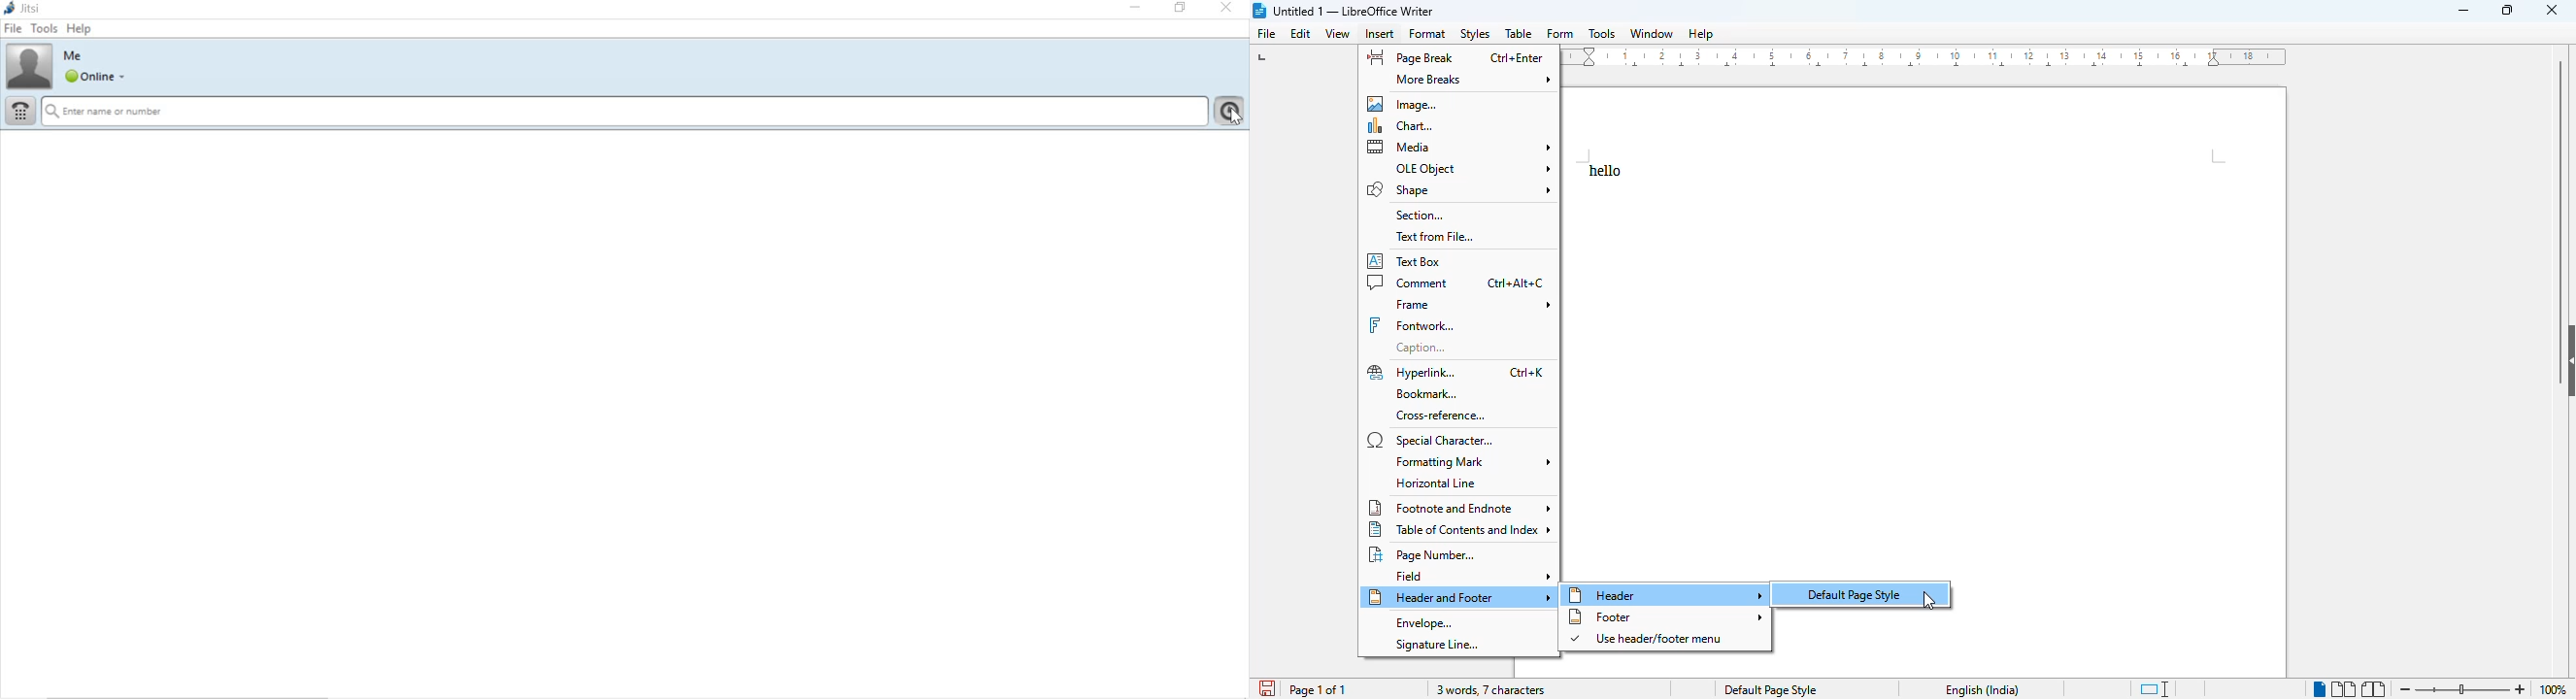 This screenshot has height=700, width=2576. Describe the element at coordinates (2552, 689) in the screenshot. I see `100%` at that location.